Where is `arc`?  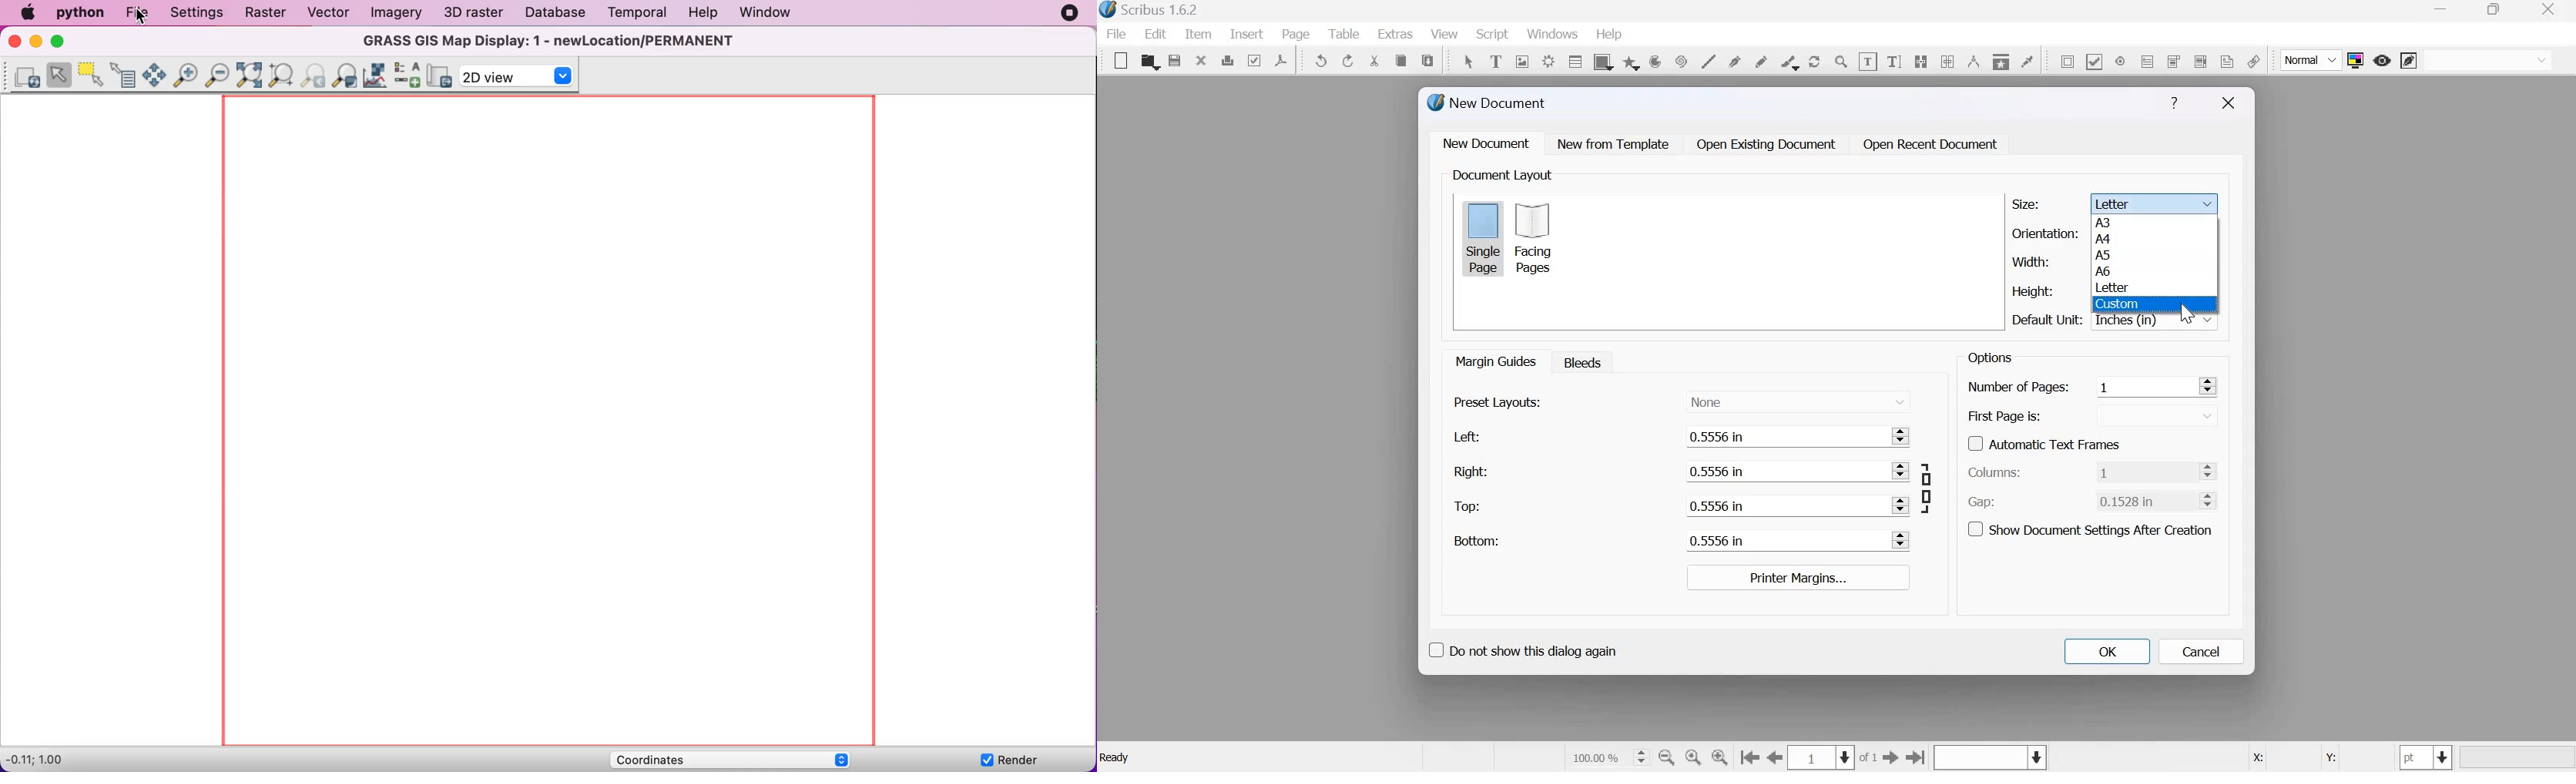
arc is located at coordinates (1655, 61).